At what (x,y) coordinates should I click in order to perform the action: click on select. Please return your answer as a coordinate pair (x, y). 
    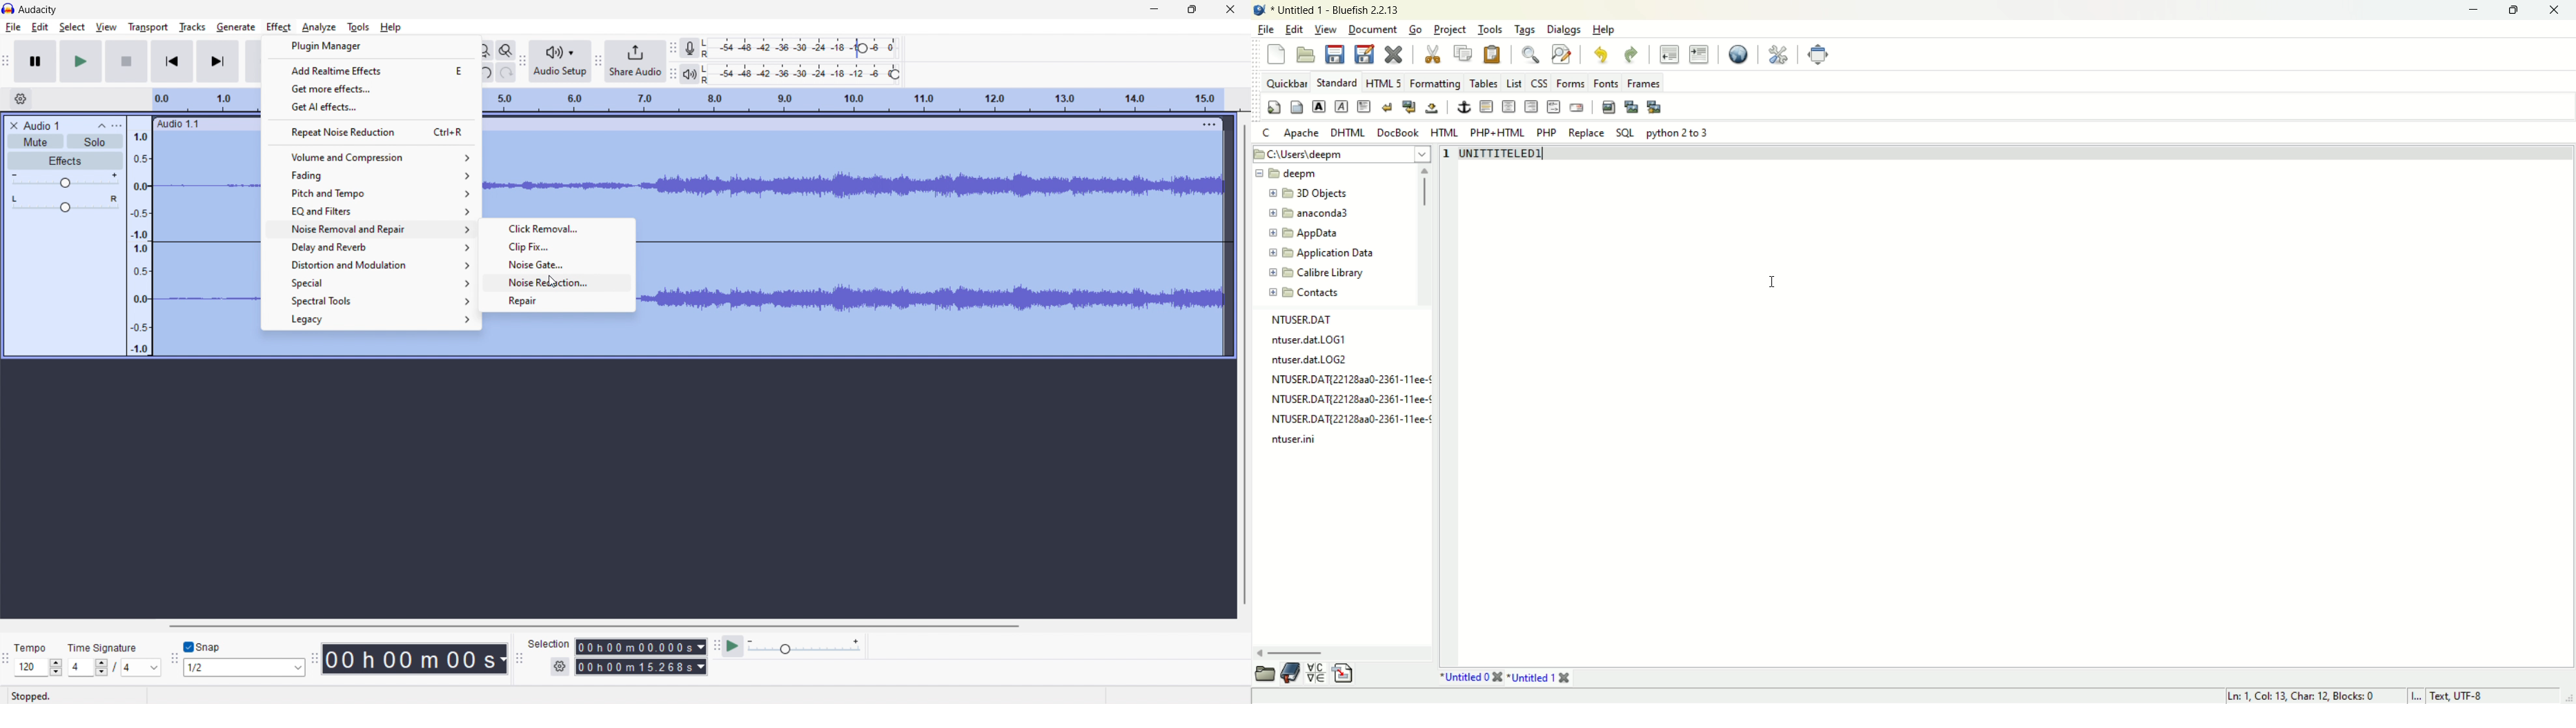
    Looking at the image, I should click on (72, 27).